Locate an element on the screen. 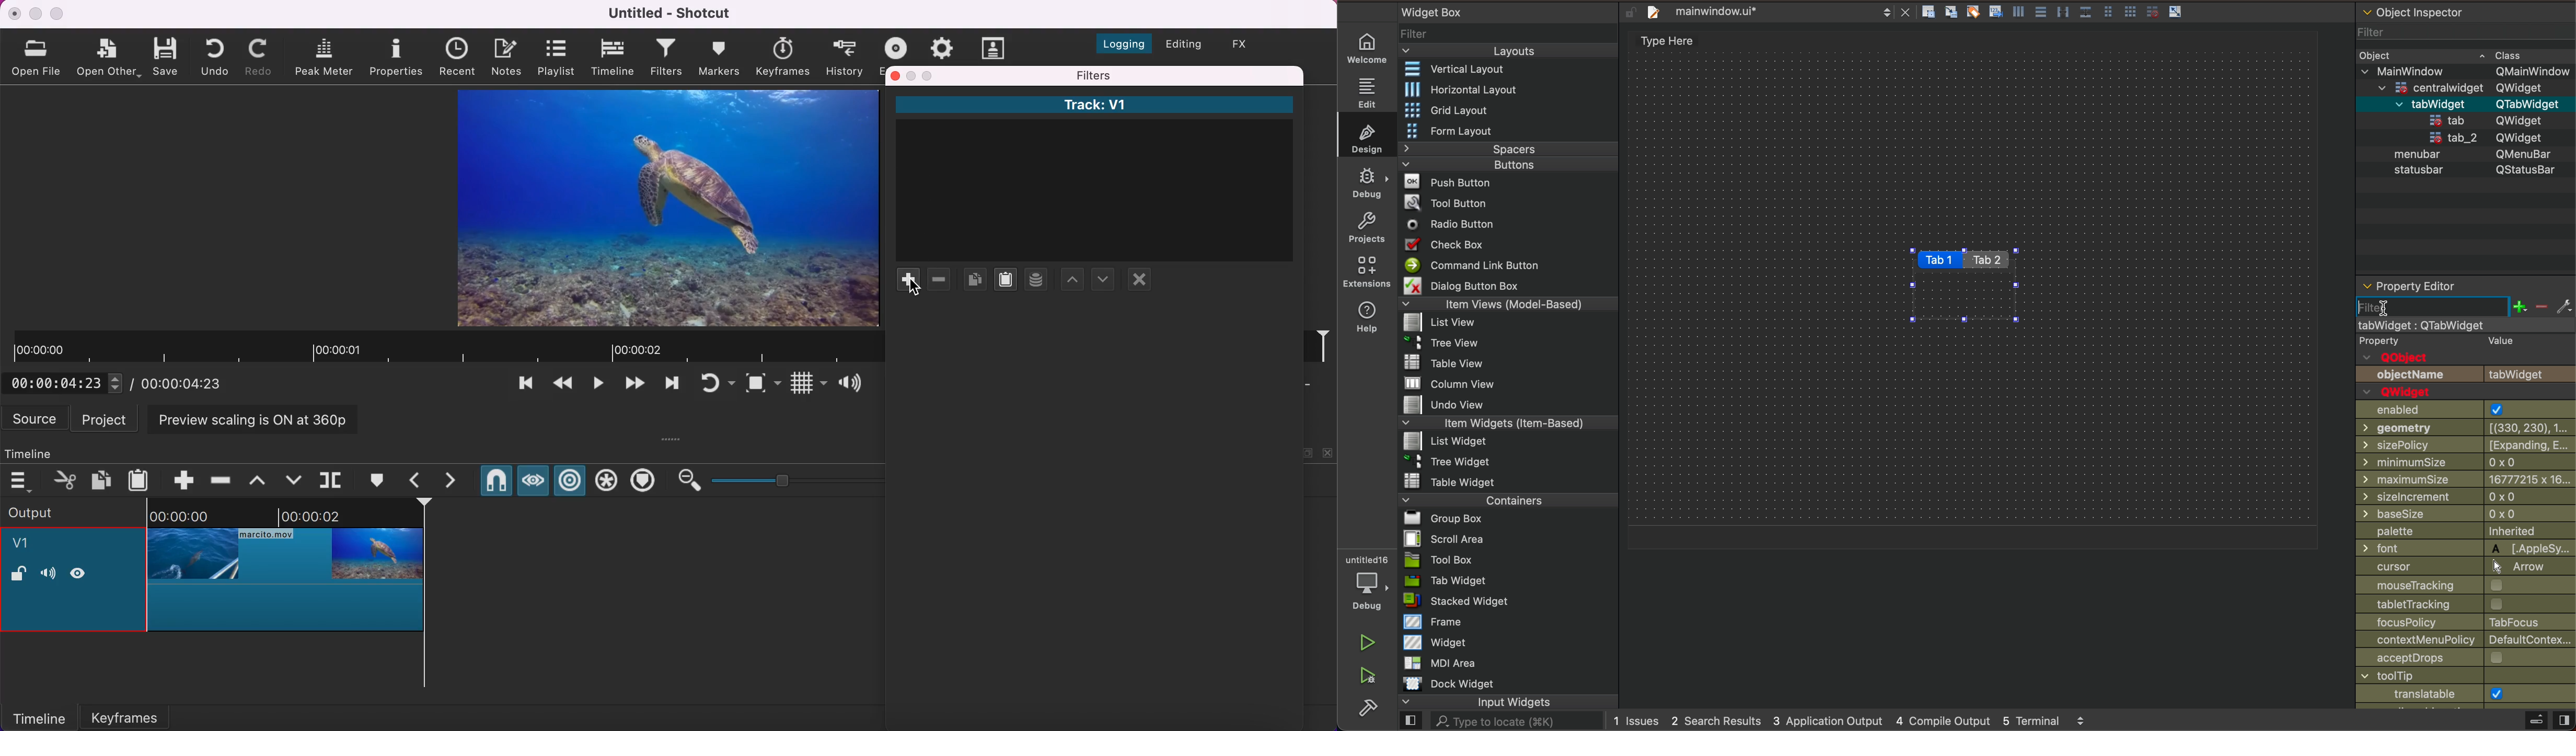 This screenshot has width=2576, height=756. close is located at coordinates (15, 13).